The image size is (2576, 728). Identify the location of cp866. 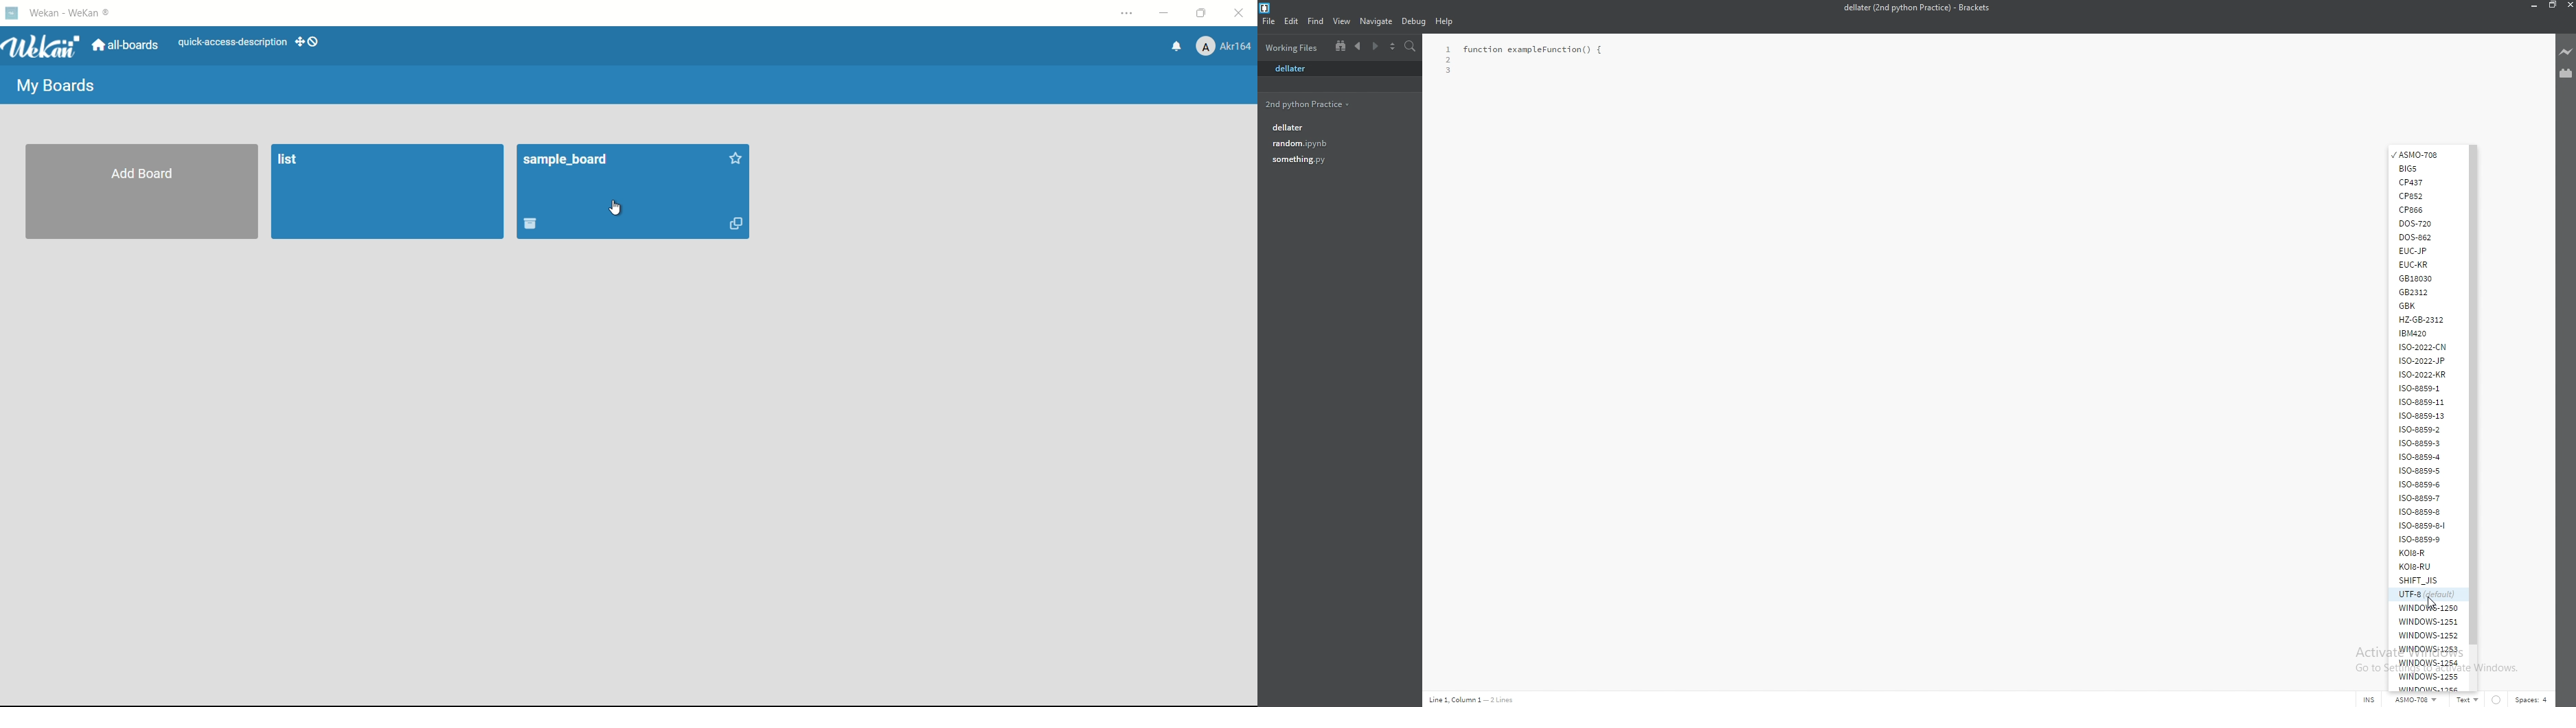
(2427, 209).